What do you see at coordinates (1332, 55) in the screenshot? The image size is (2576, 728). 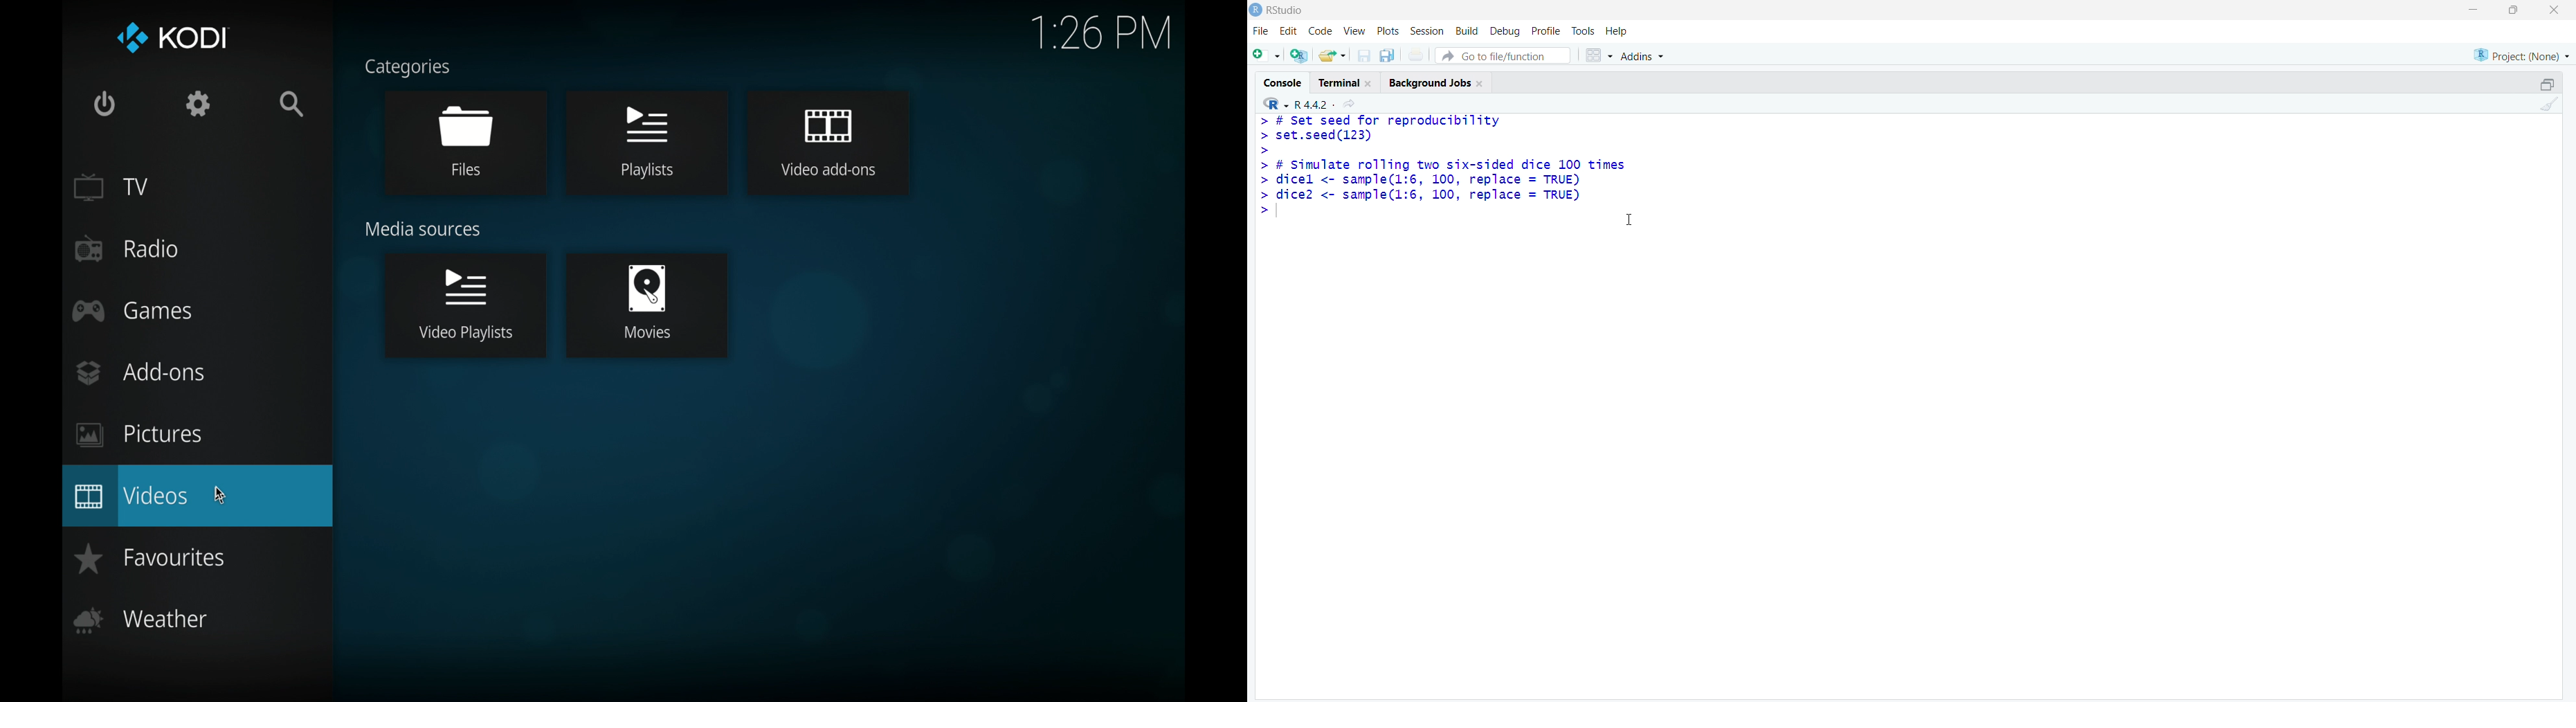 I see `share folder as` at bounding box center [1332, 55].